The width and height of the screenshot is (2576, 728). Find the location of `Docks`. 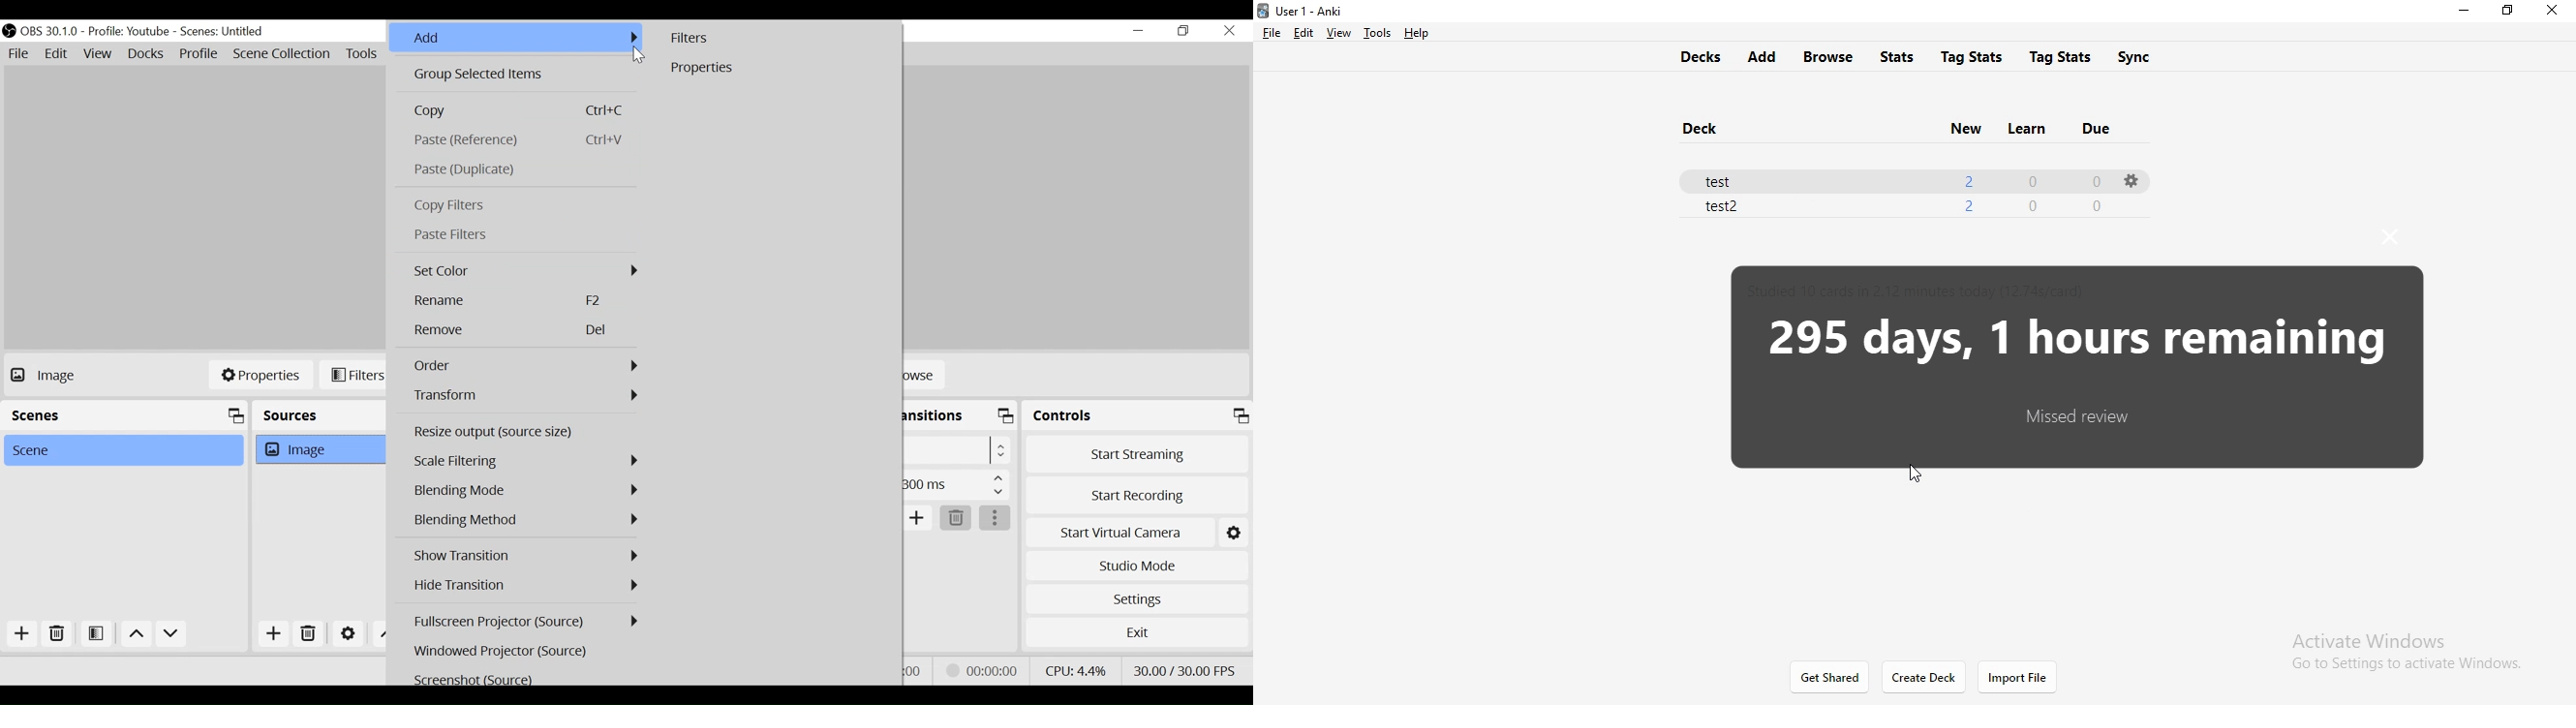

Docks is located at coordinates (146, 55).